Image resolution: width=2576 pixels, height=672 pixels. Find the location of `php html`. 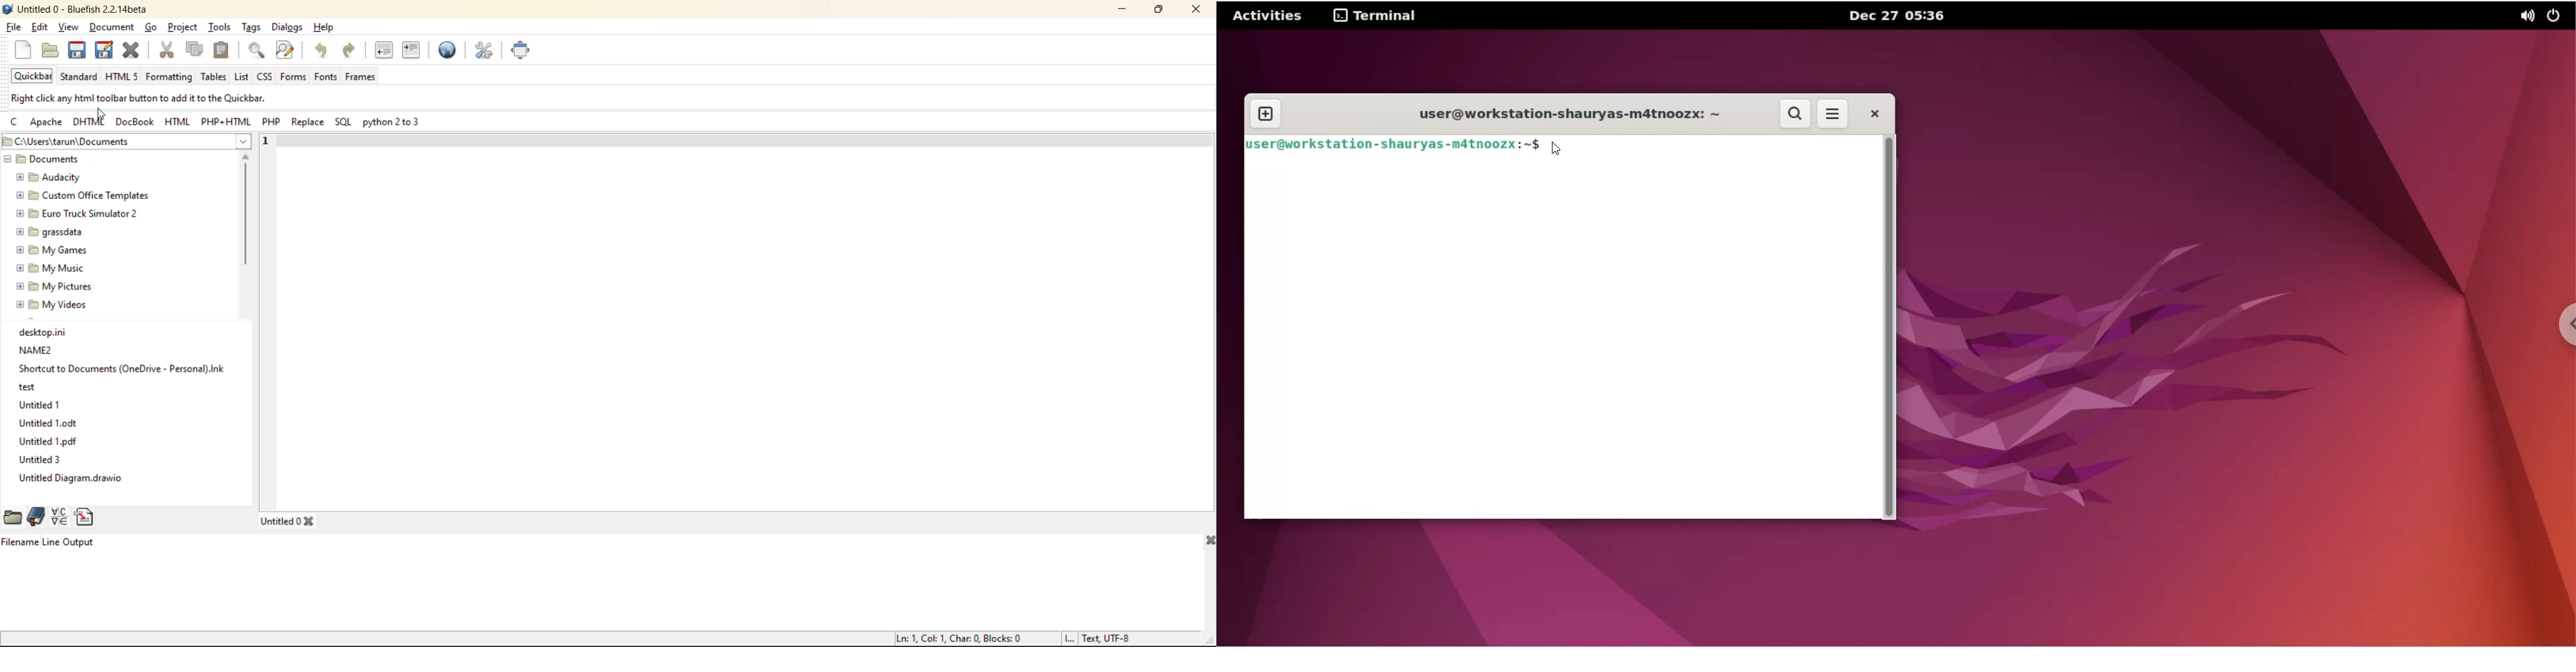

php html is located at coordinates (227, 123).